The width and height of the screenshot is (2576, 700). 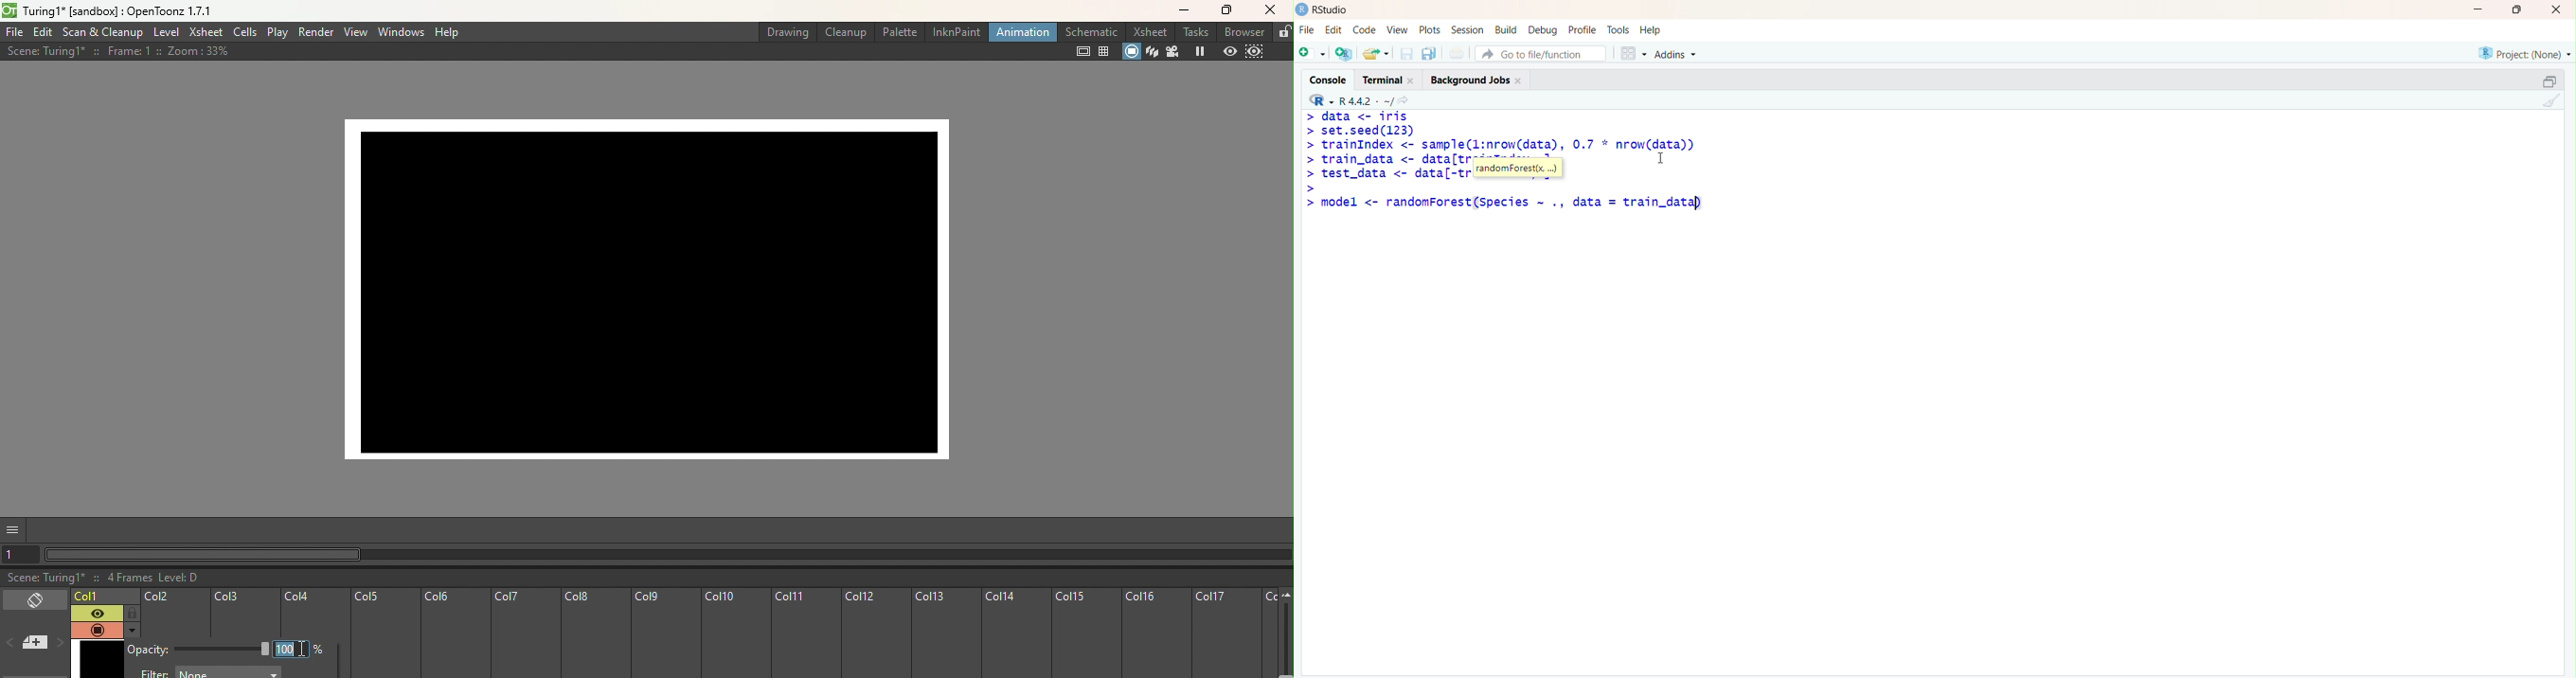 I want to click on Play, so click(x=277, y=33).